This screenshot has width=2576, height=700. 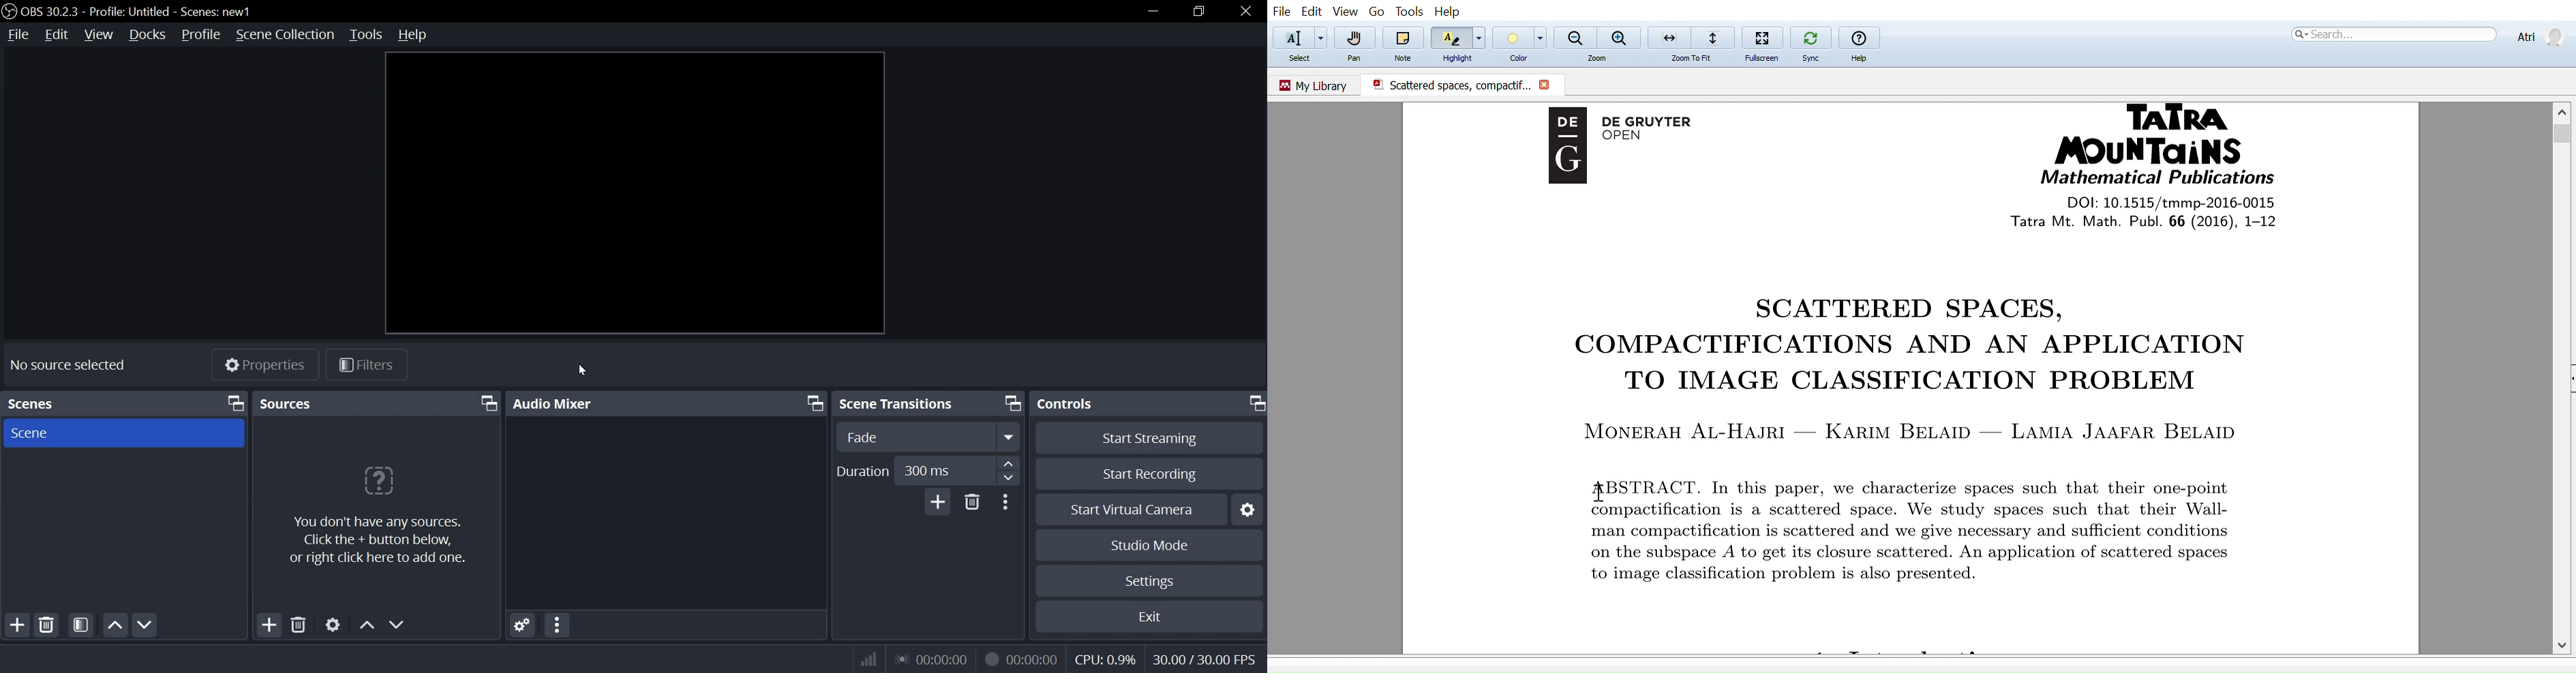 I want to click on file, so click(x=17, y=35).